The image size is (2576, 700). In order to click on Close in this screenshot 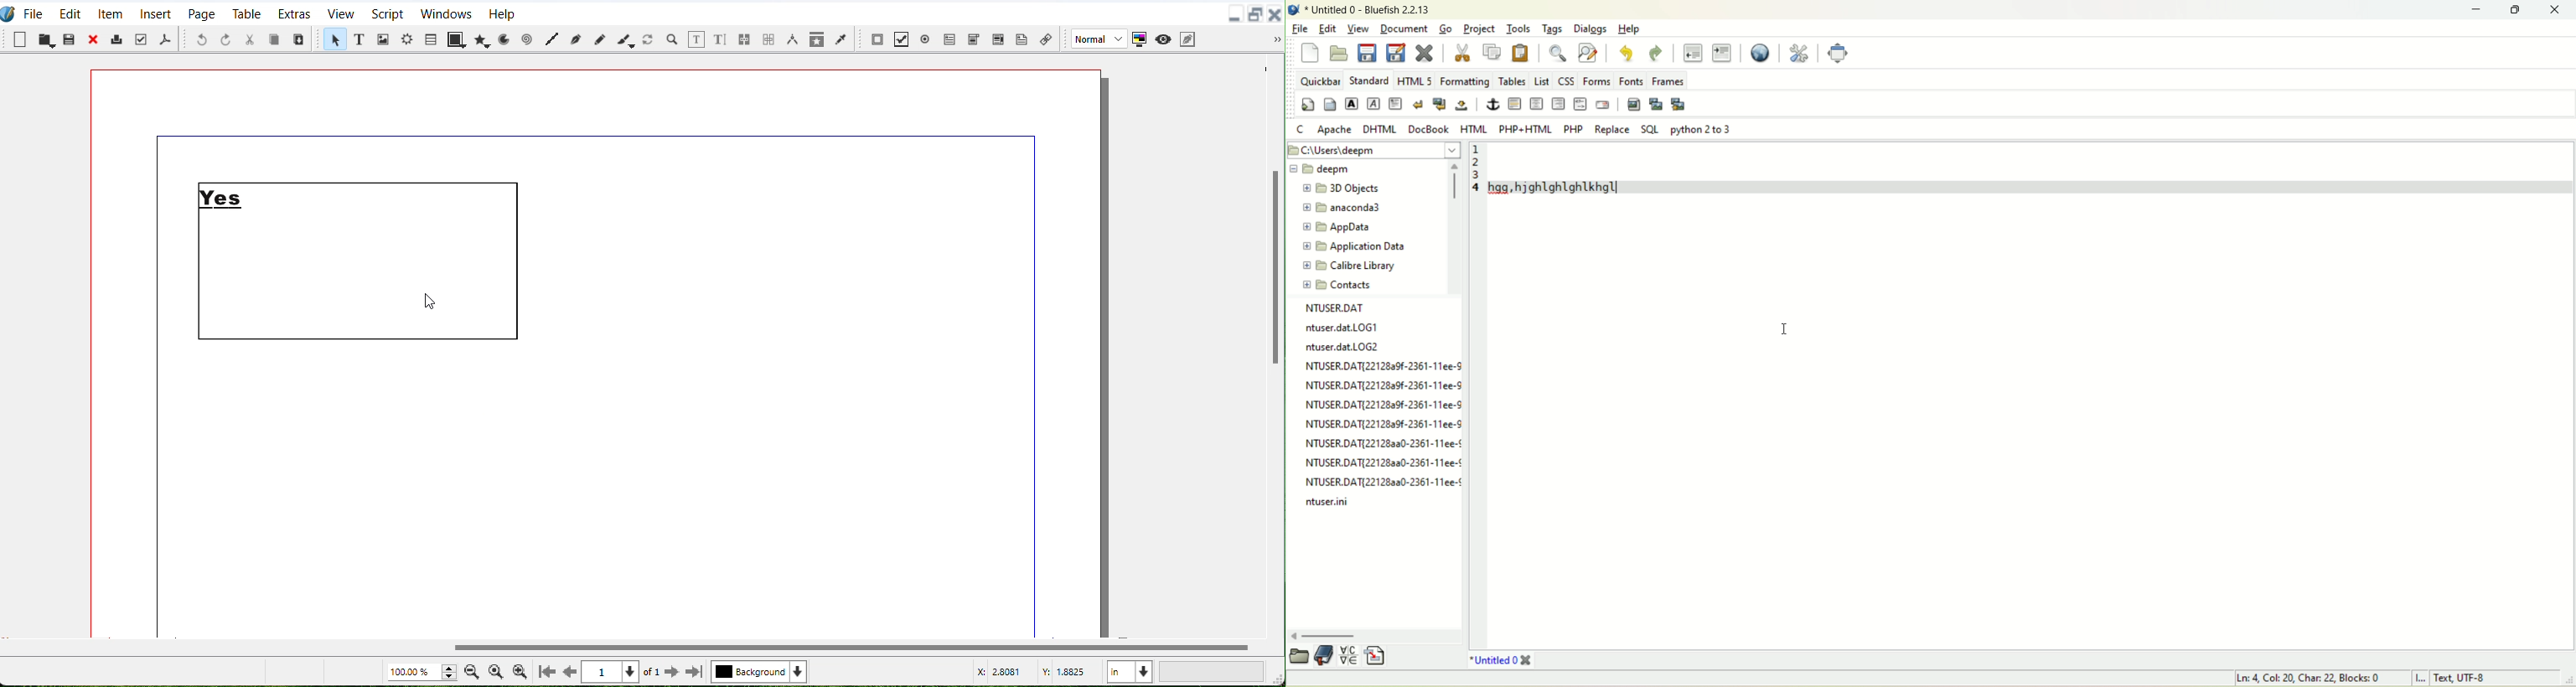, I will do `click(1277, 13)`.